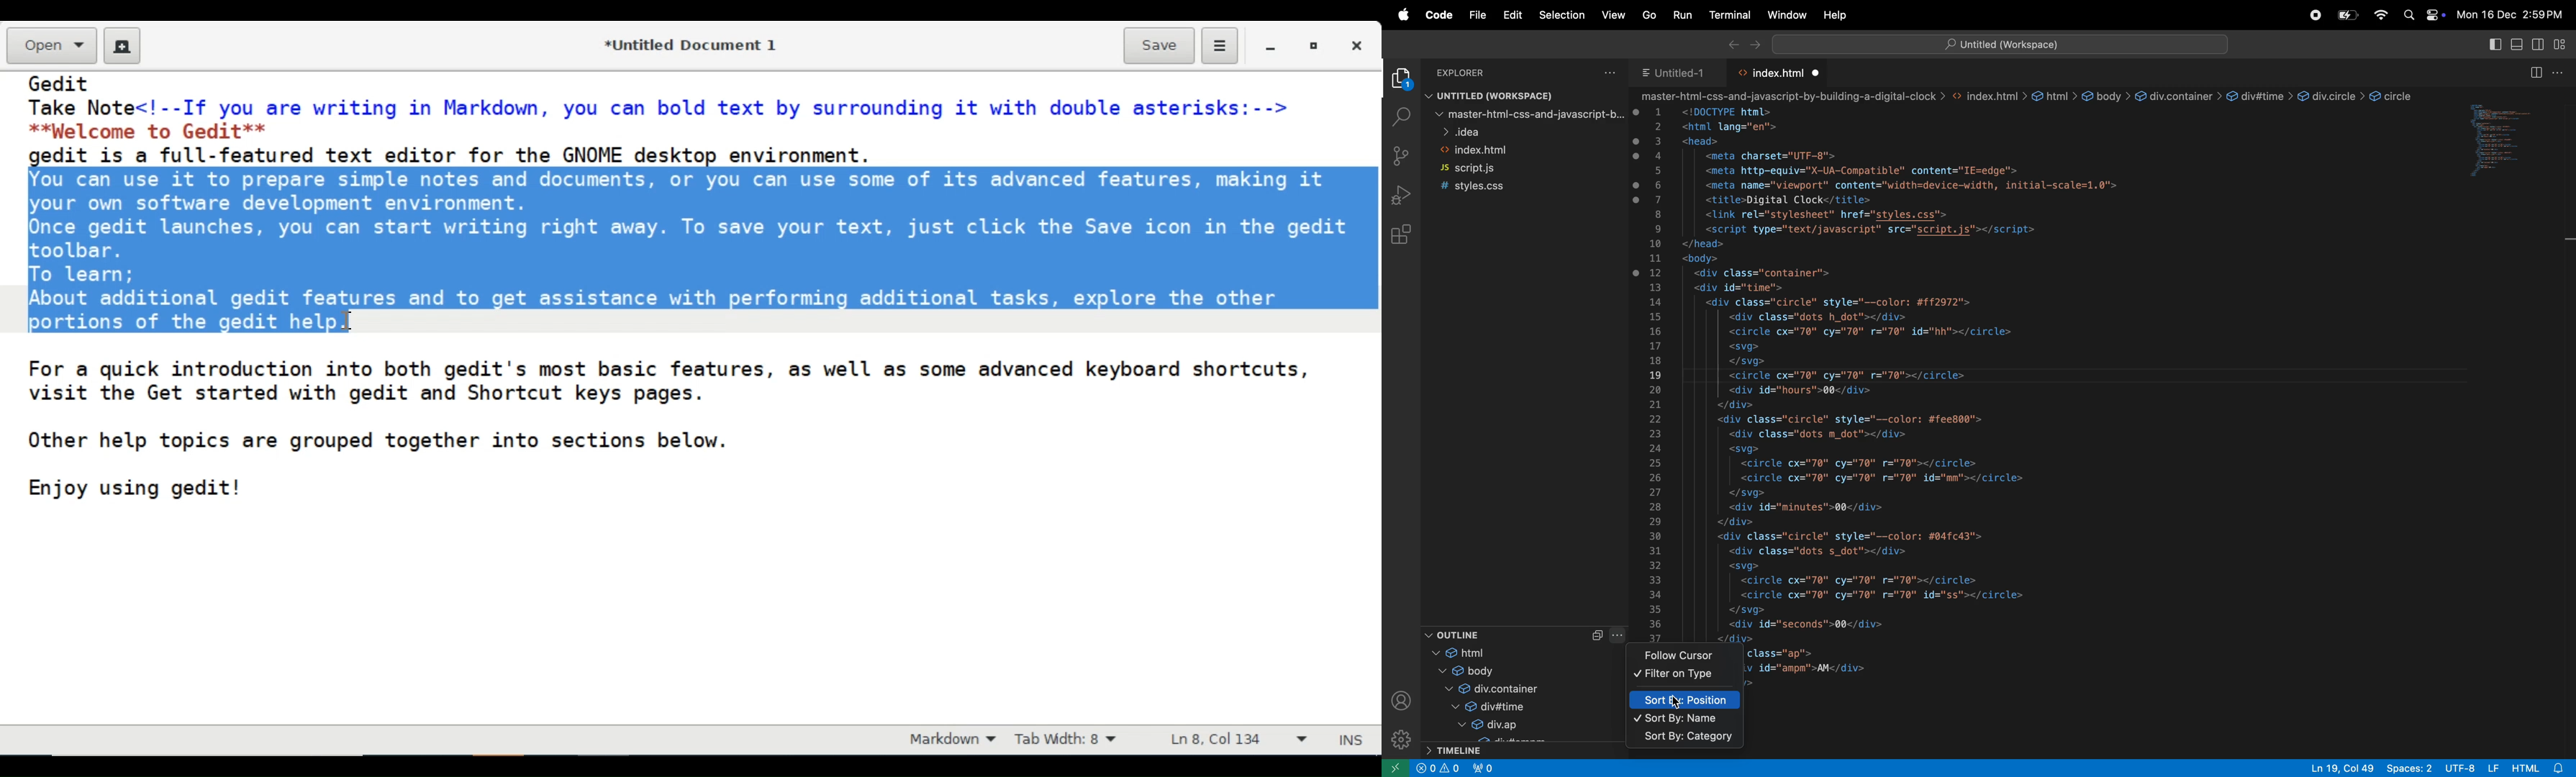  I want to click on follow cursor, so click(1690, 654).